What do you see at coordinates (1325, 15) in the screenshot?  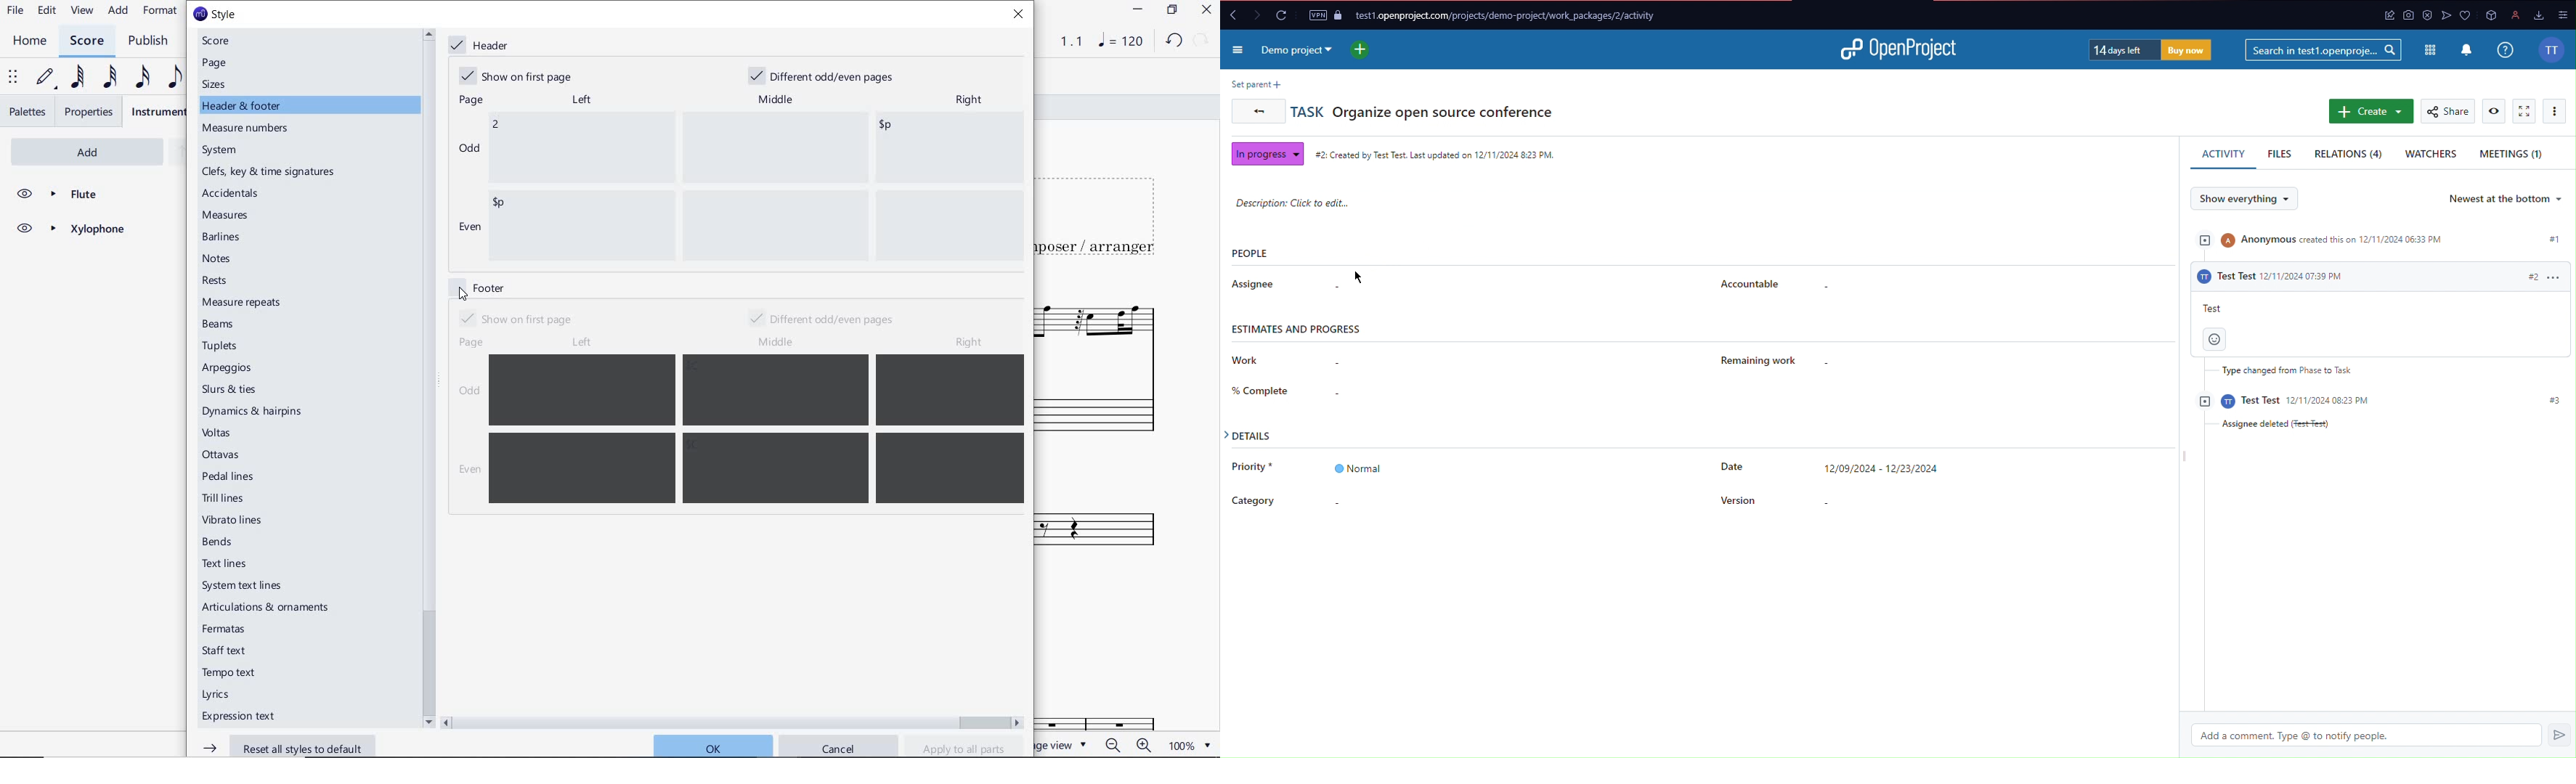 I see `VPN and Page Security` at bounding box center [1325, 15].